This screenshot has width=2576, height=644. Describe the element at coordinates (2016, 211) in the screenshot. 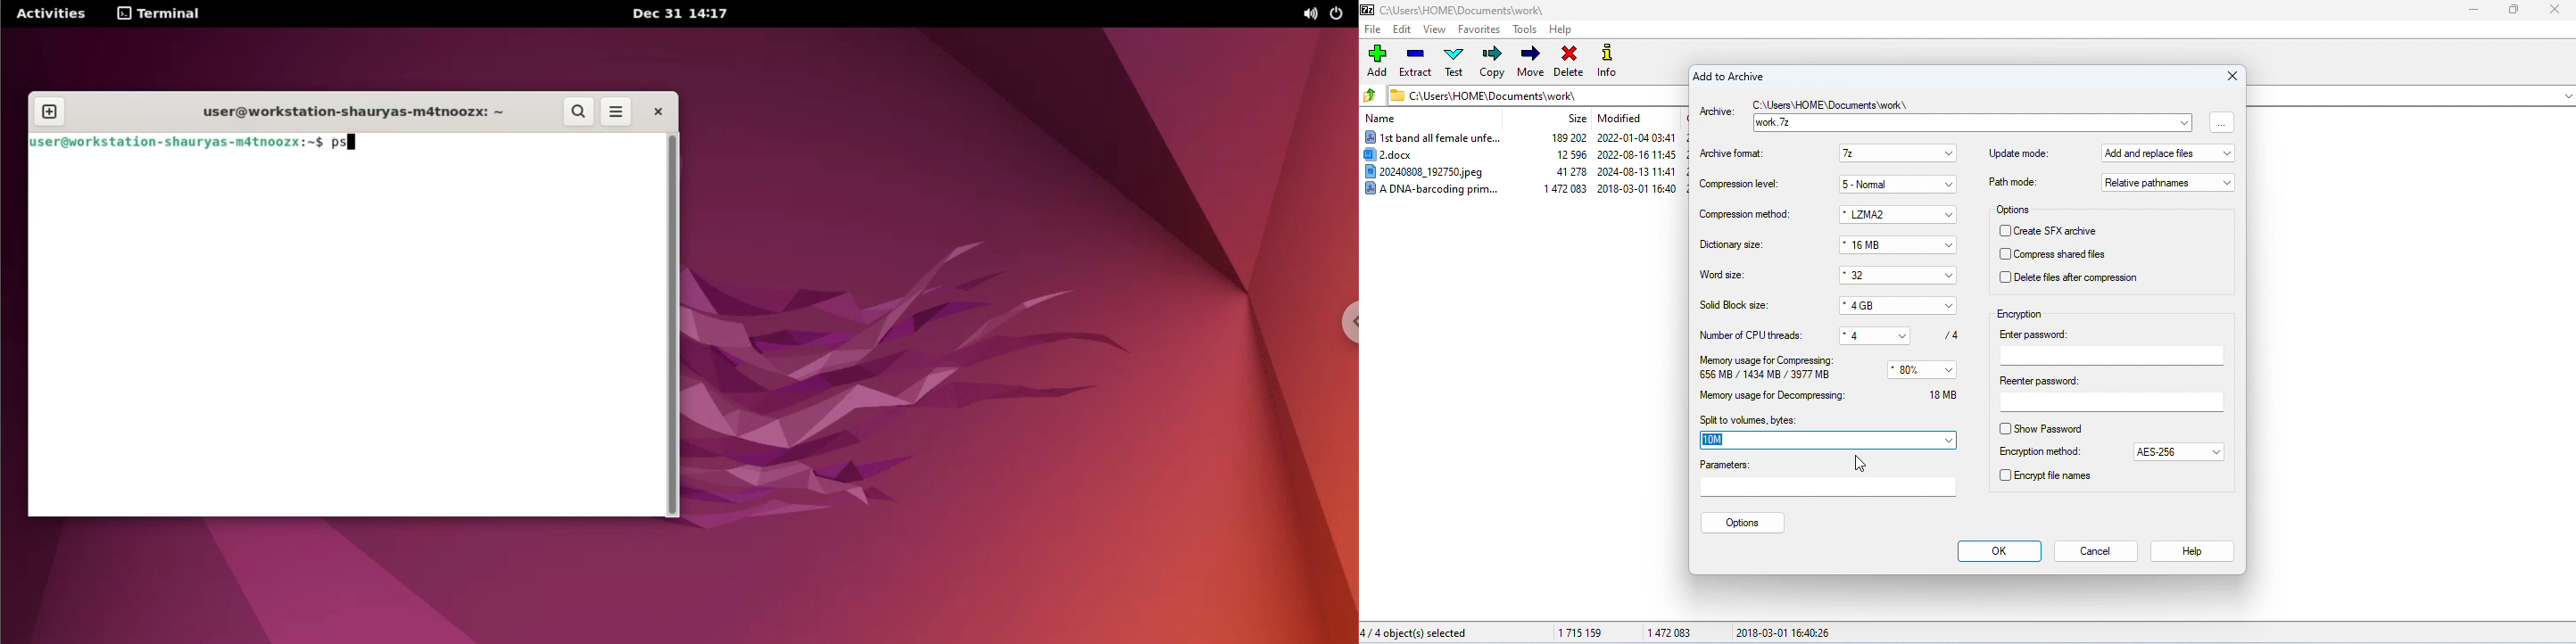

I see `options` at that location.